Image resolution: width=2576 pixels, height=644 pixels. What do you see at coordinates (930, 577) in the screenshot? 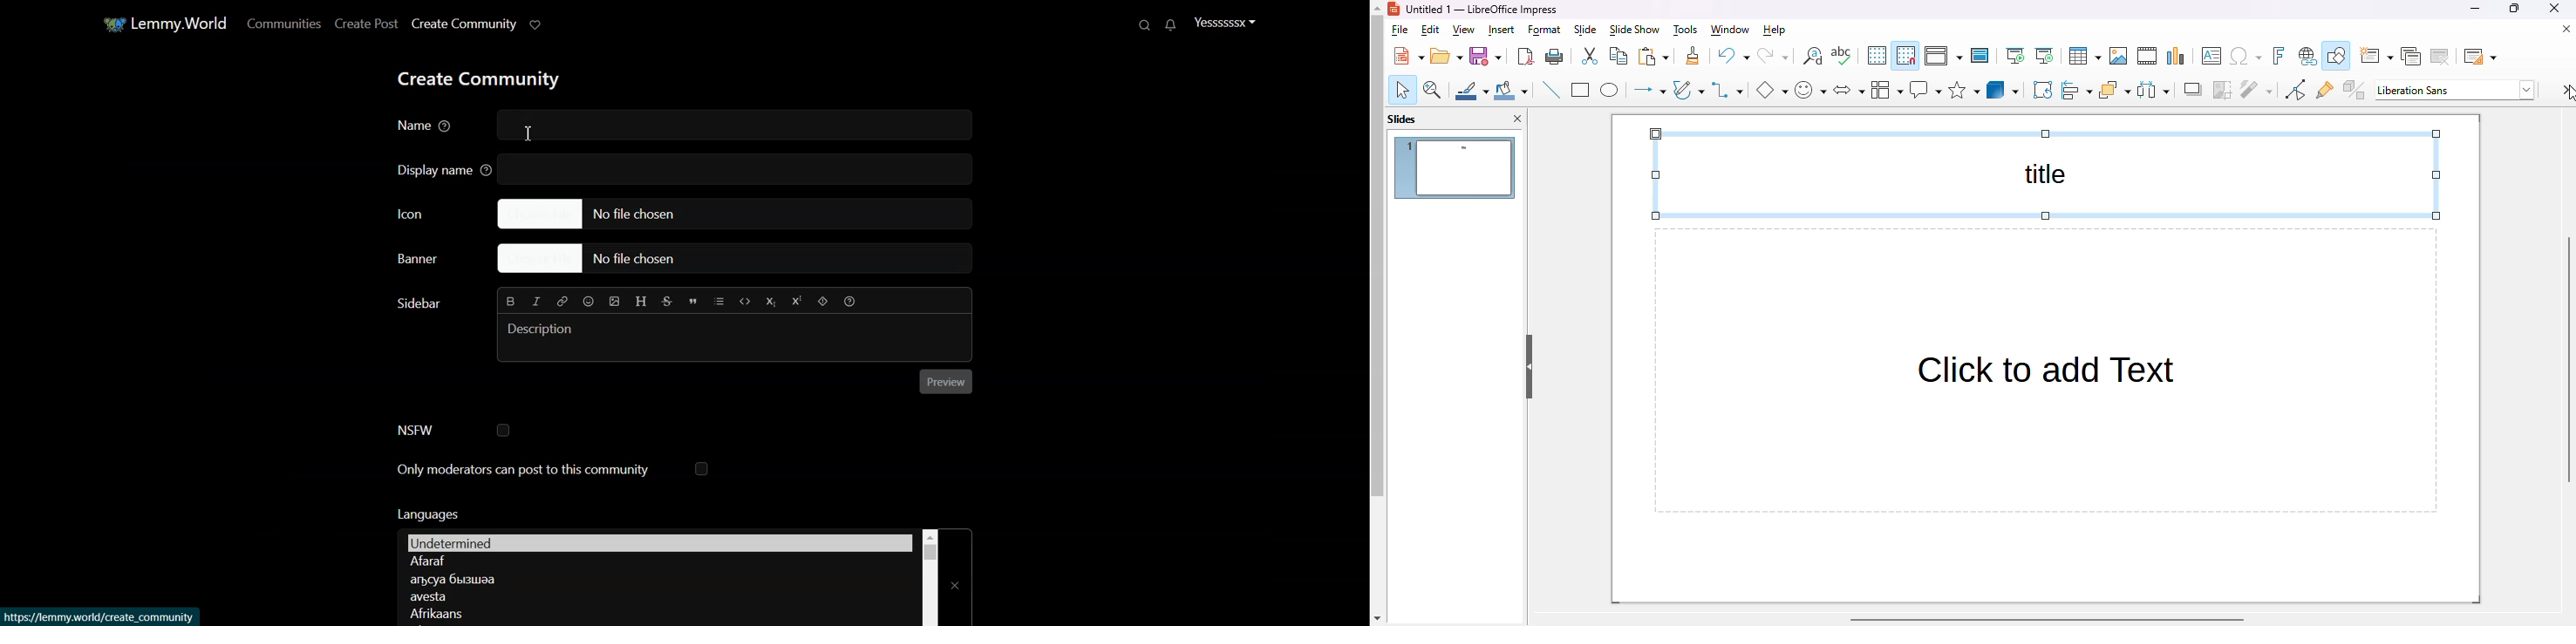
I see `Vertical scroll bar` at bounding box center [930, 577].